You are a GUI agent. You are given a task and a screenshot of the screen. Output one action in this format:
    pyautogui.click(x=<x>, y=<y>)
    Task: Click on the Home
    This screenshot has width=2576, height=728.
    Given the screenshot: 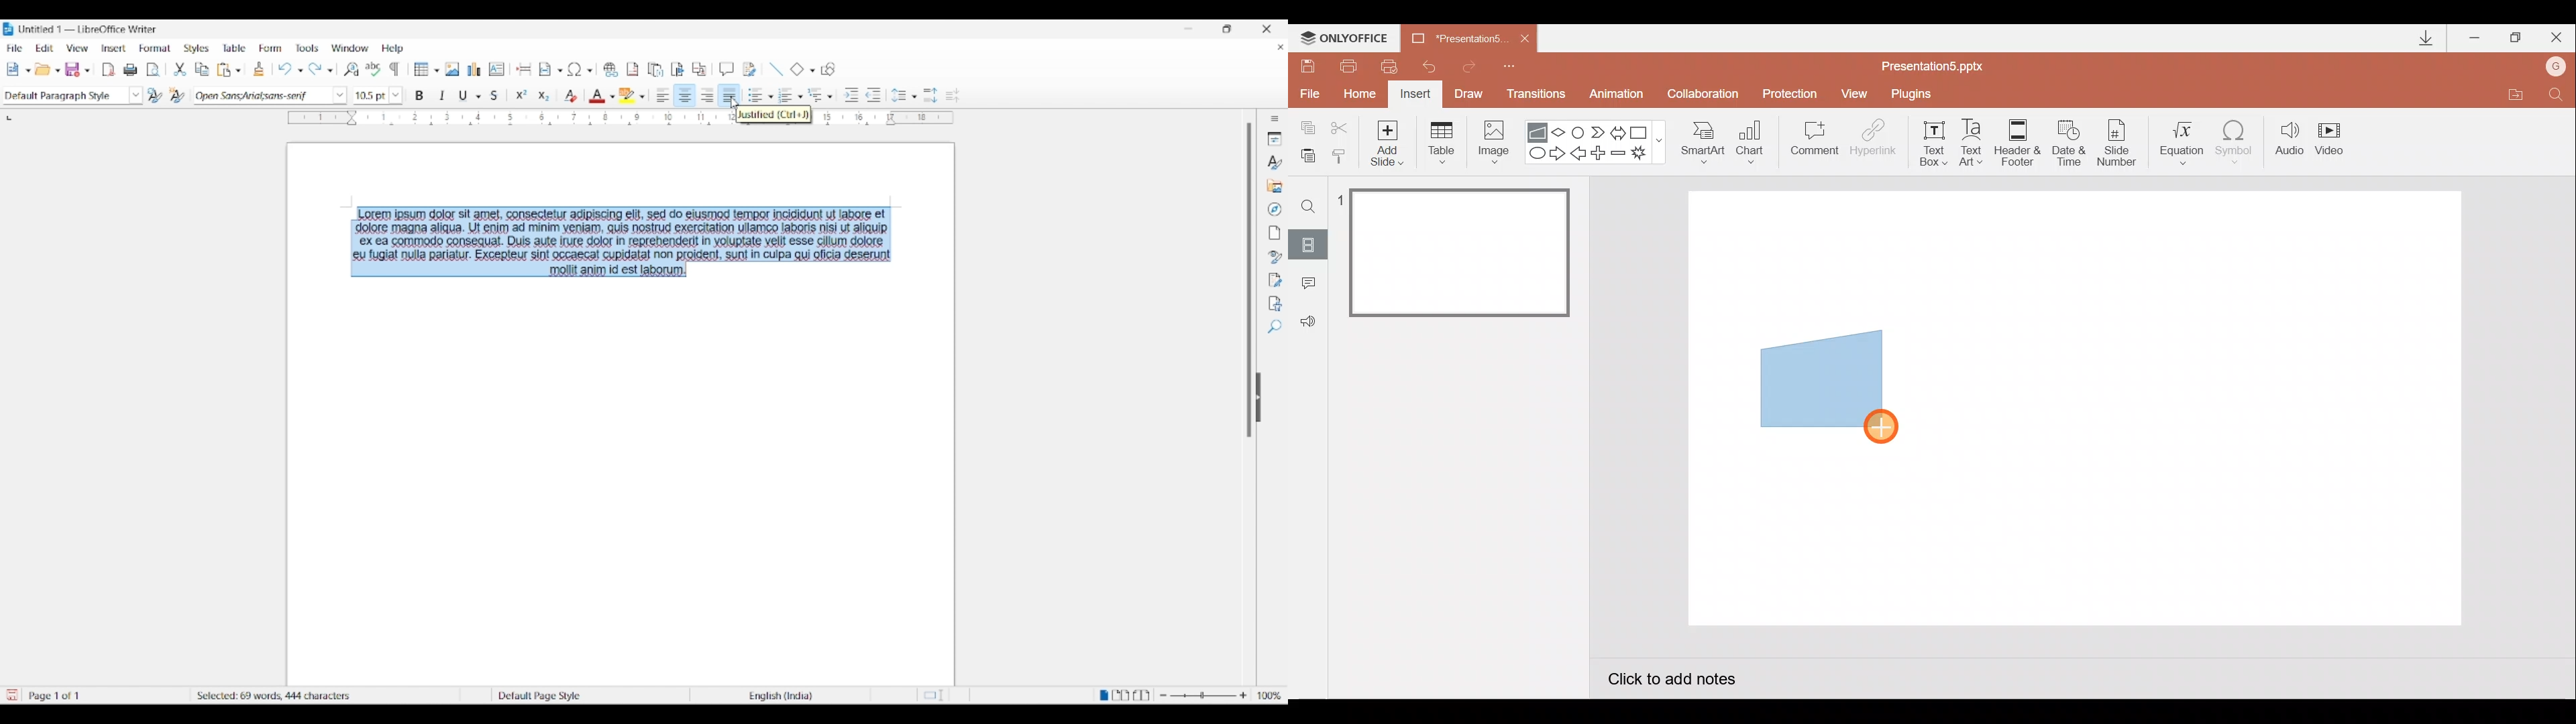 What is the action you would take?
    pyautogui.click(x=1356, y=90)
    